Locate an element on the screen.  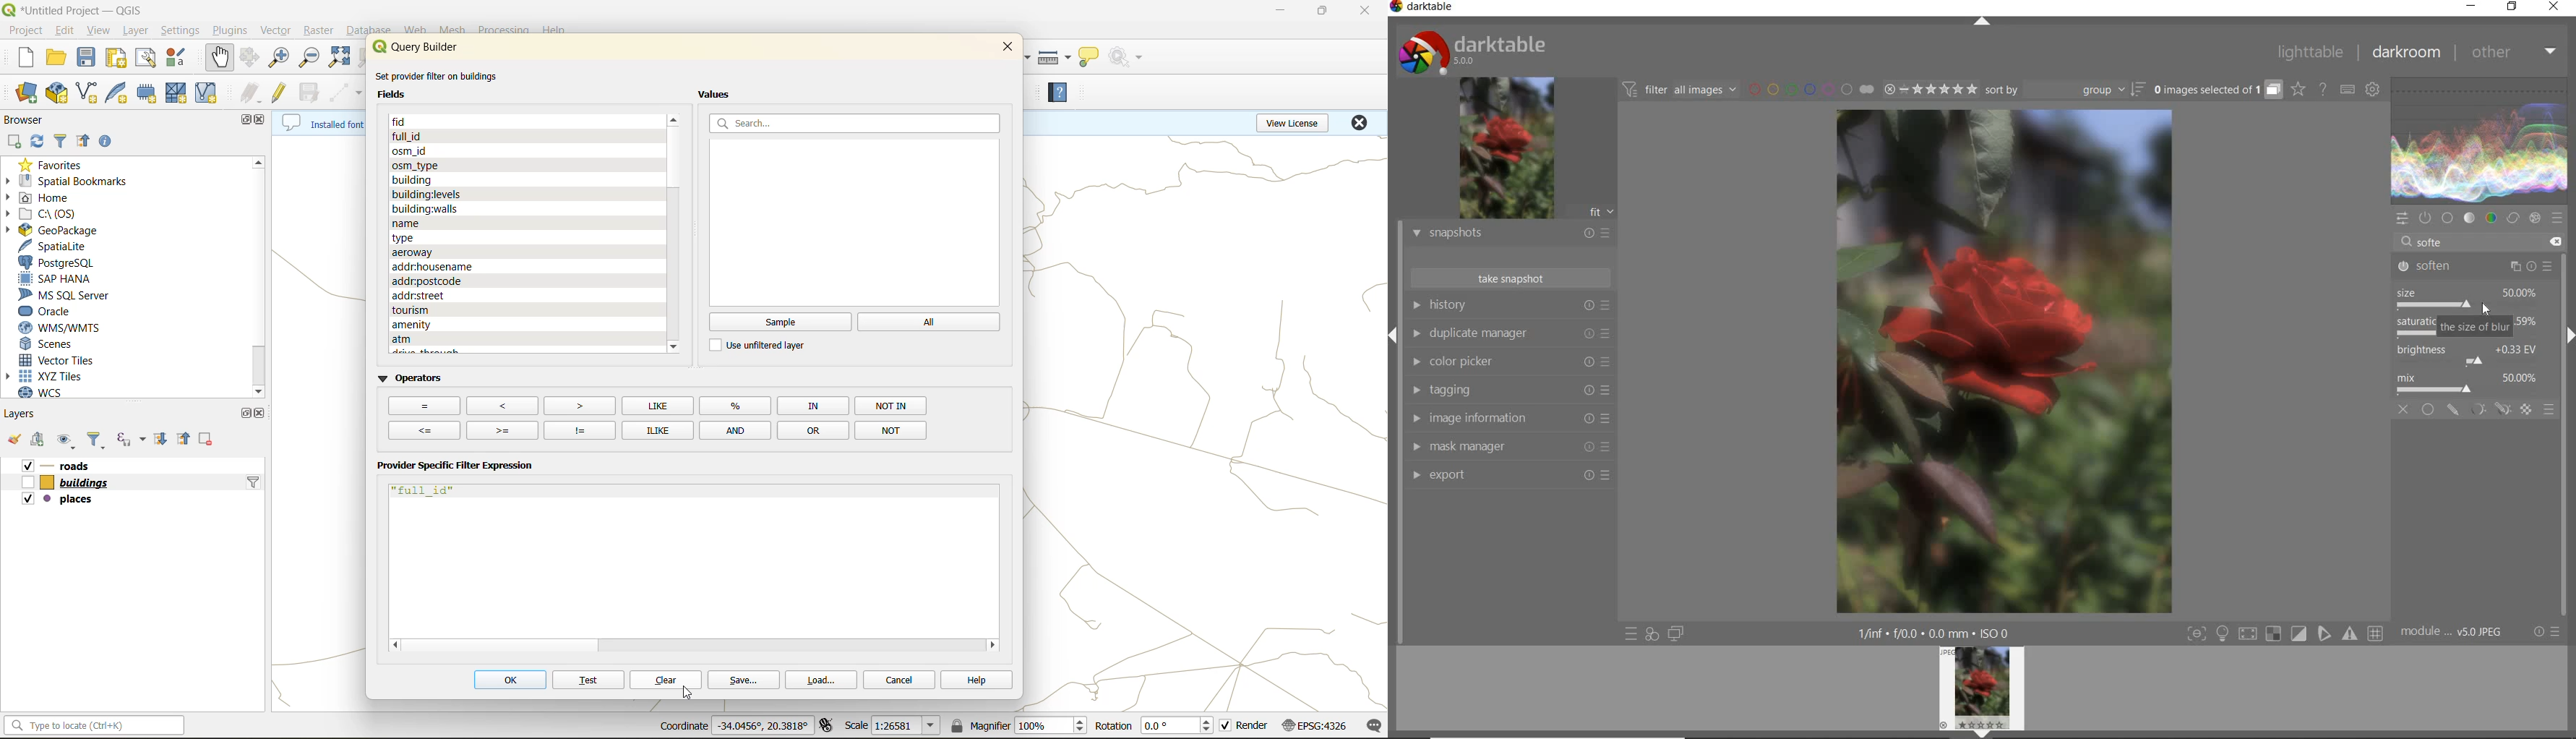
off is located at coordinates (2404, 410).